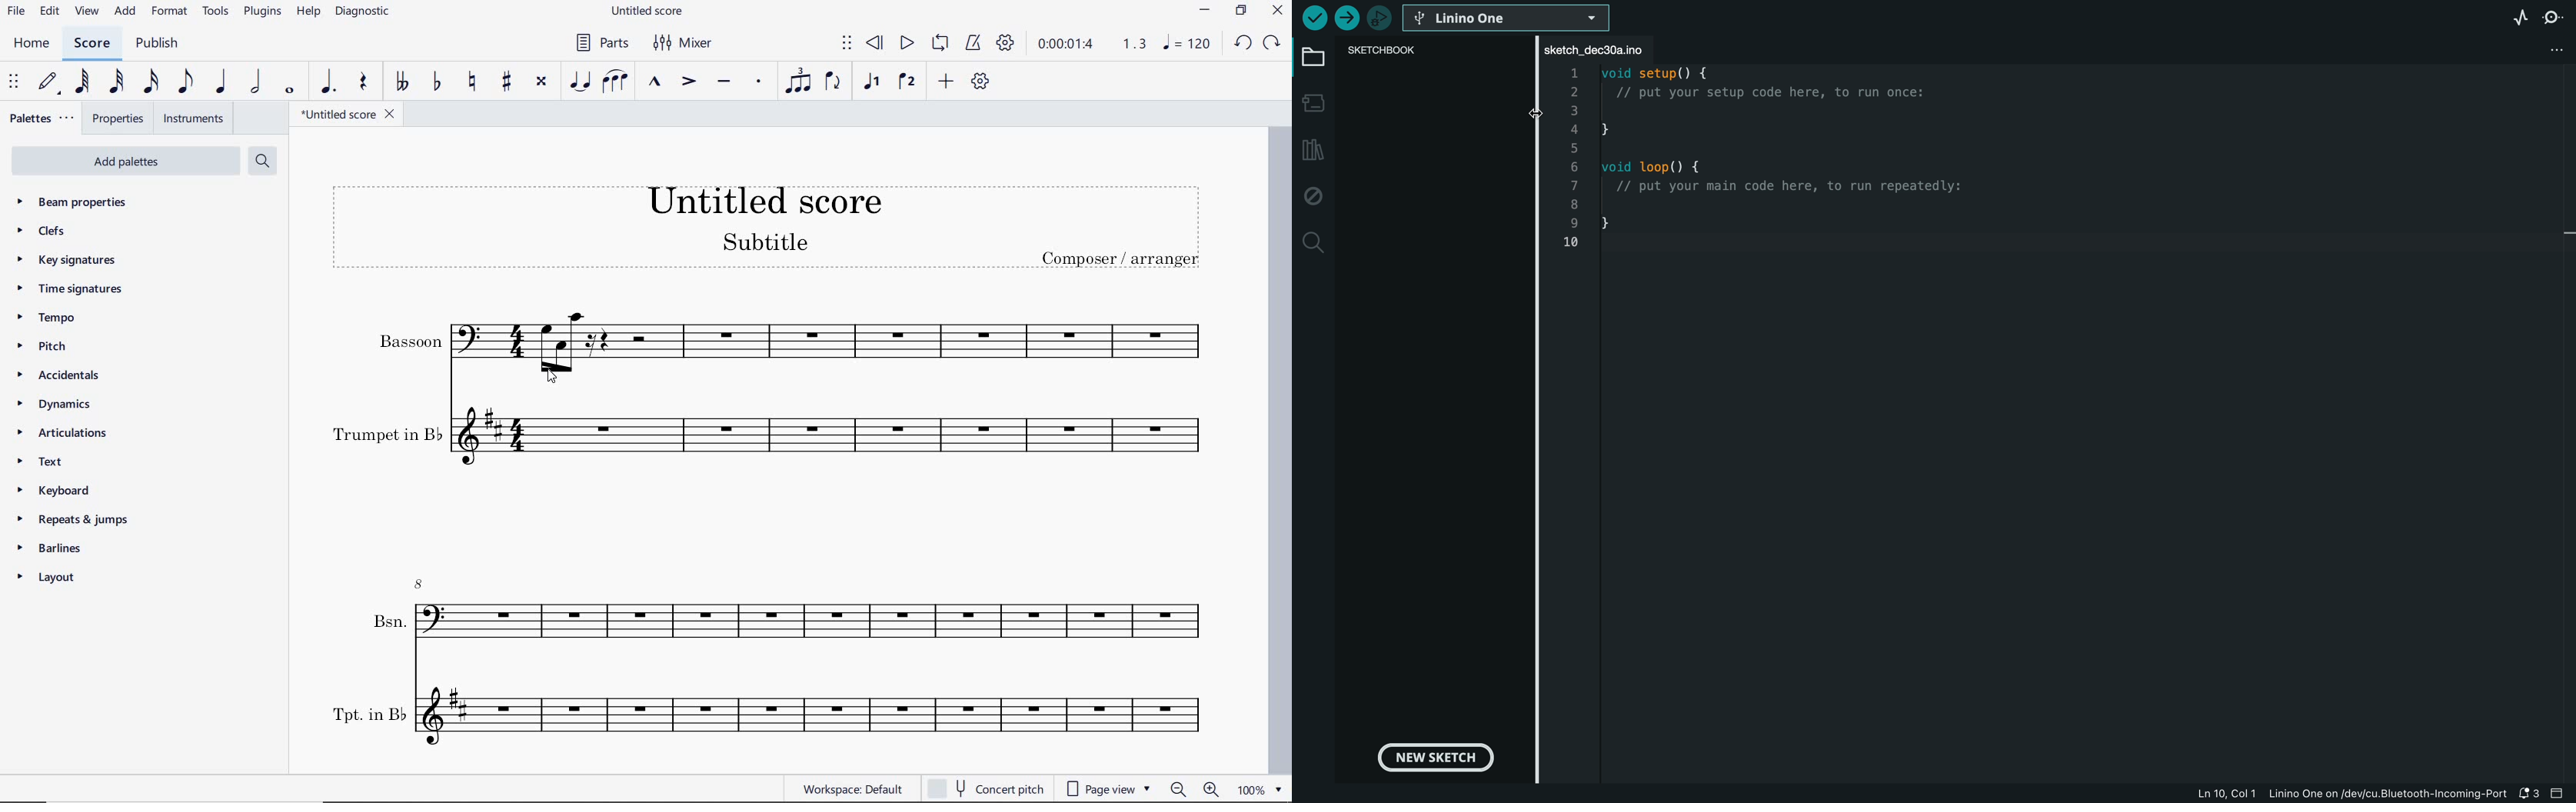 This screenshot has width=2576, height=812. I want to click on dynamics, so click(56, 402).